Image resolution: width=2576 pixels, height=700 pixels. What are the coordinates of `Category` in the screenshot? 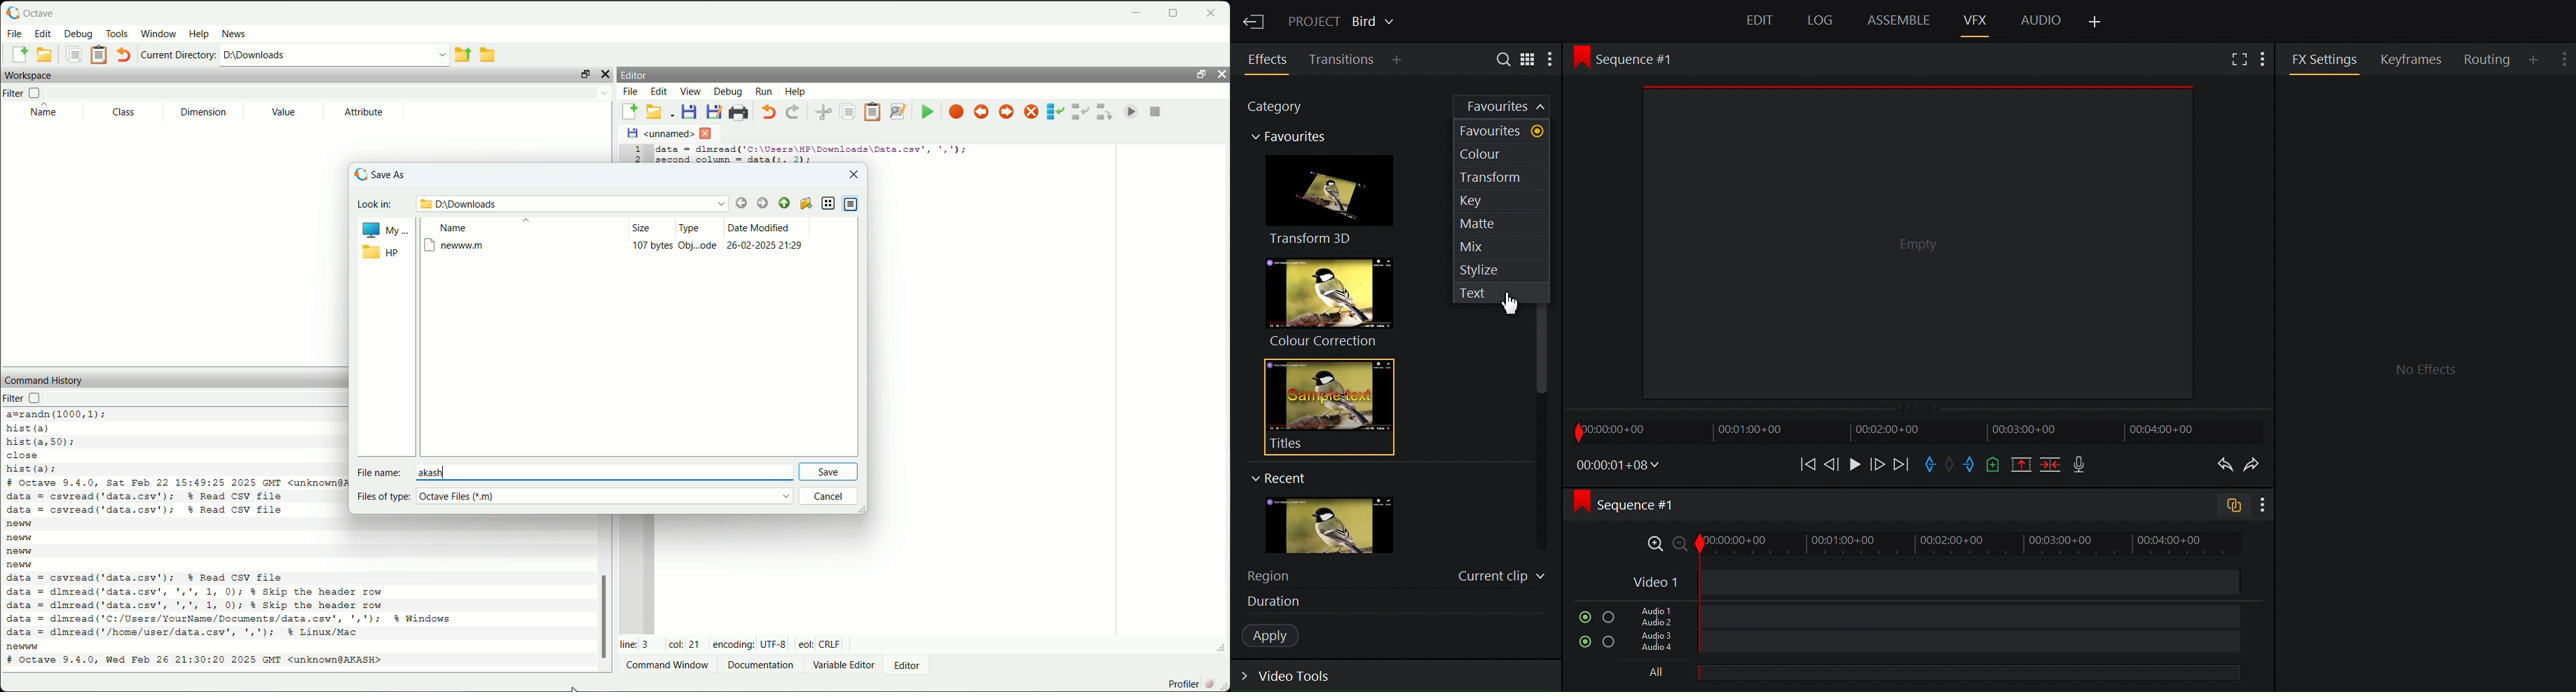 It's located at (1282, 109).